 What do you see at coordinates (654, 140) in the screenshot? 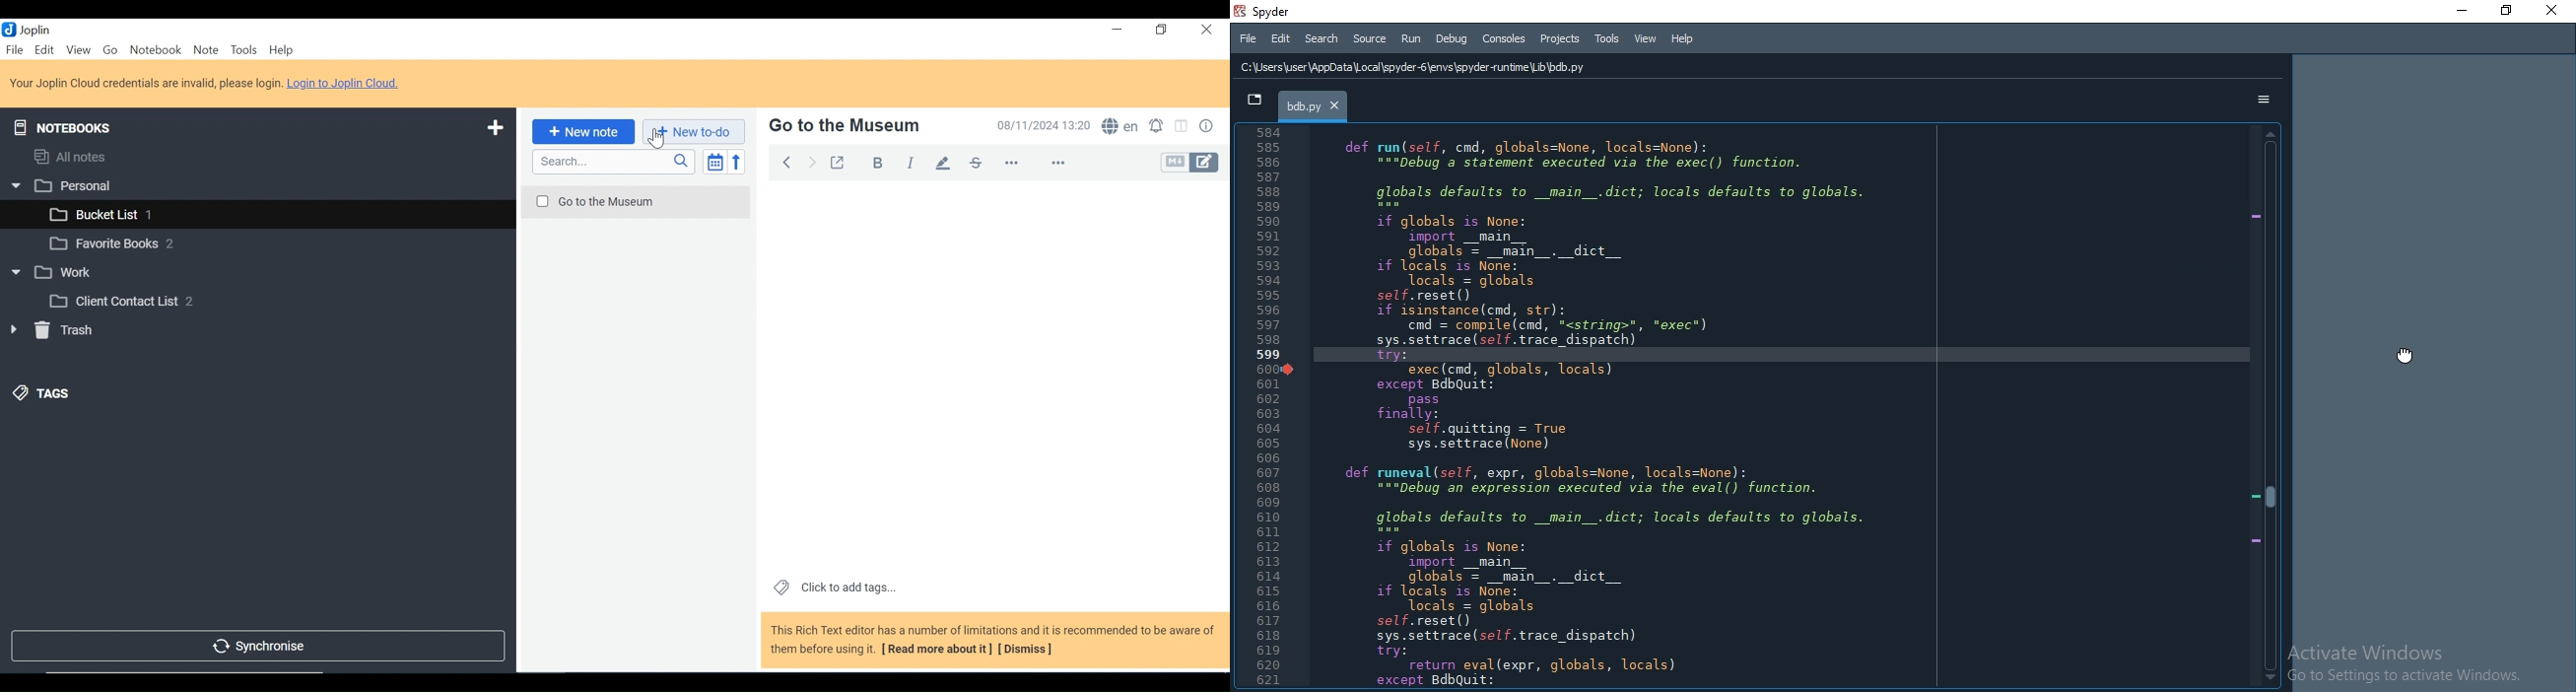
I see `cursor` at bounding box center [654, 140].